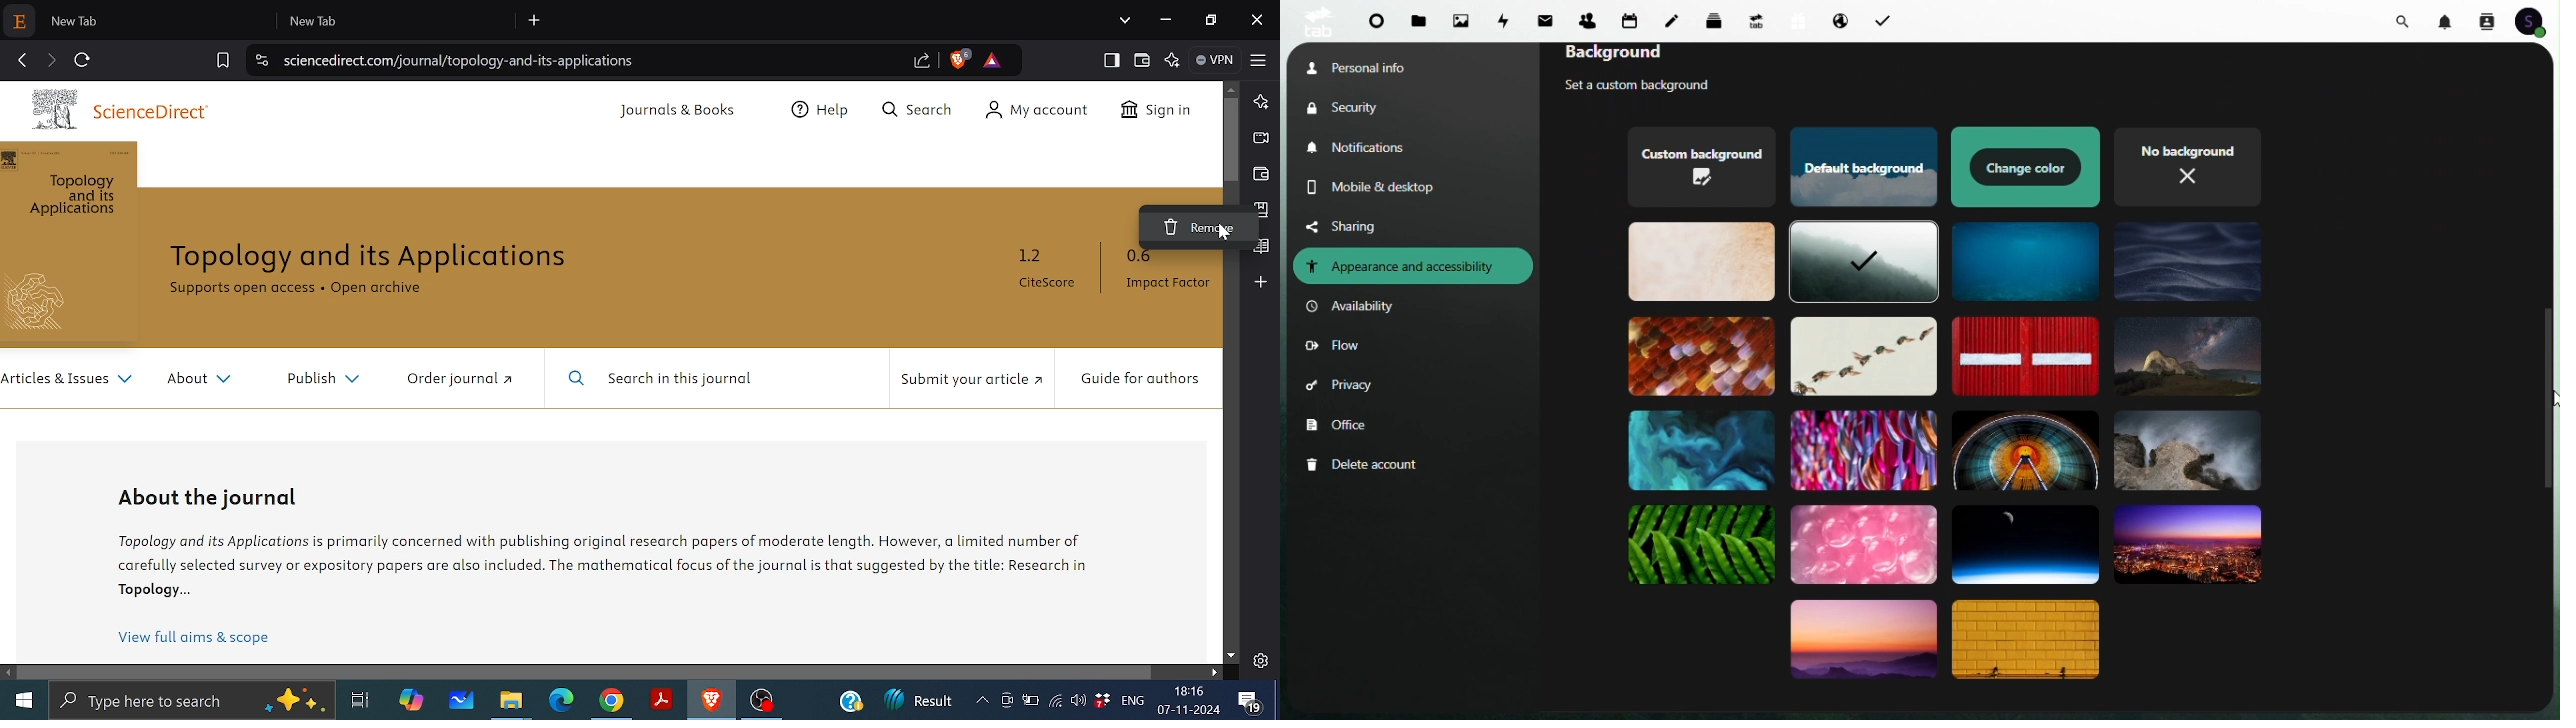  I want to click on Themes, so click(2186, 451).